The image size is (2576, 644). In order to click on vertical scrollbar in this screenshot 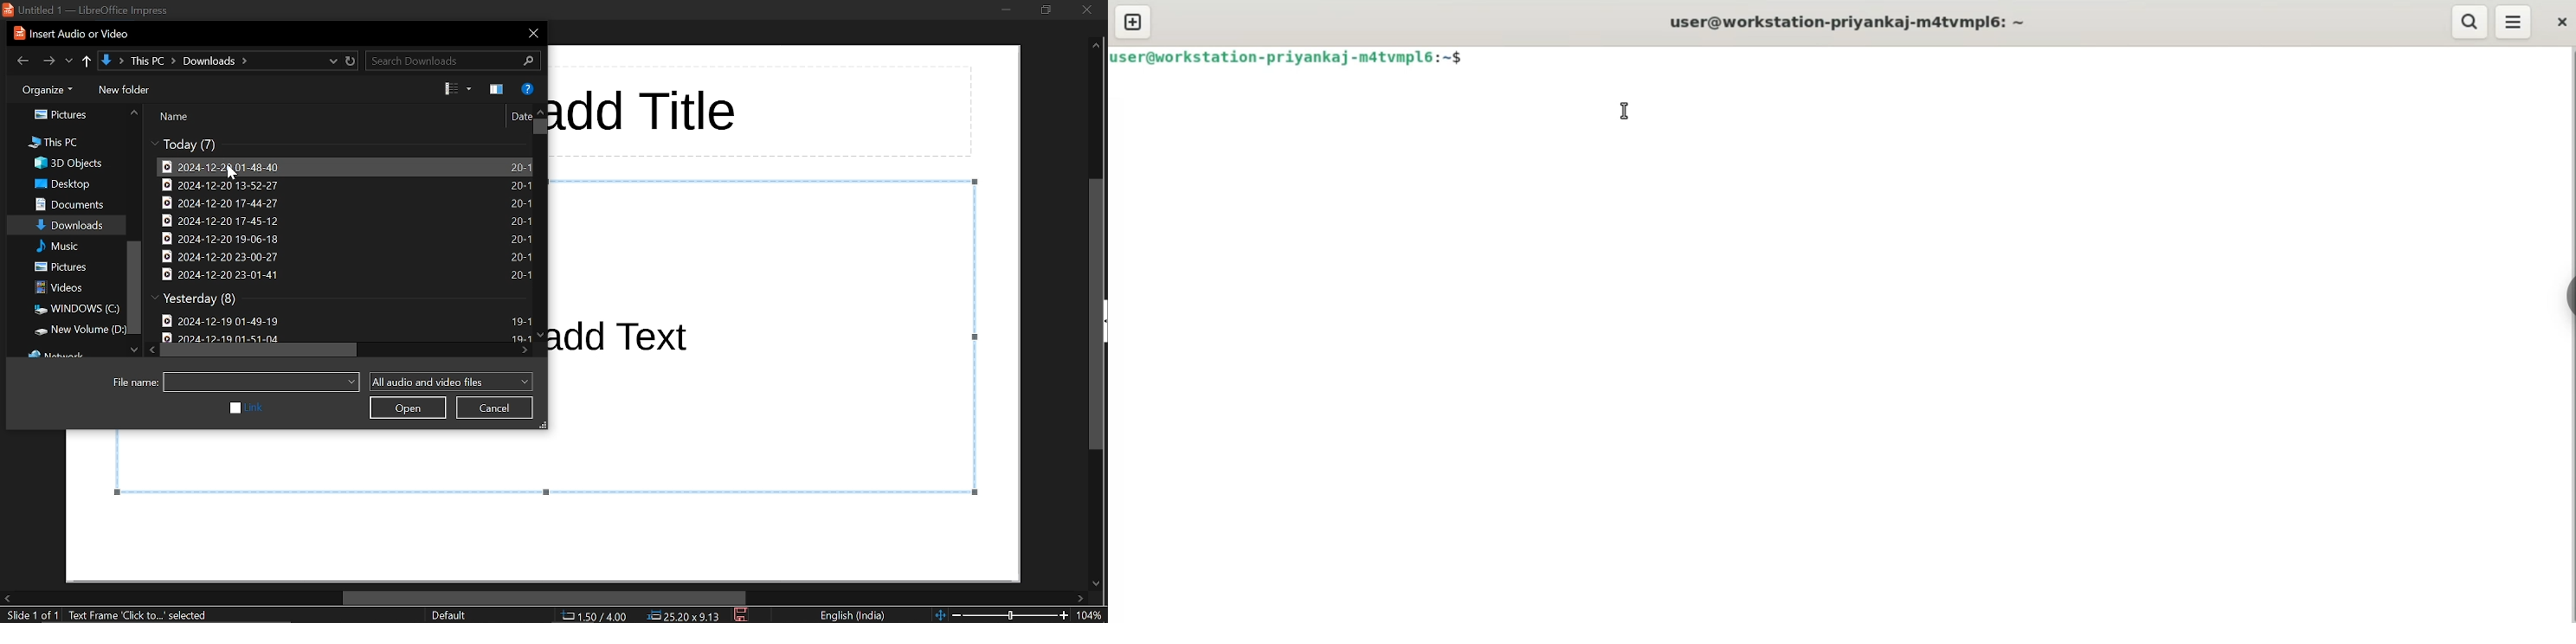, I will do `click(1099, 312)`.